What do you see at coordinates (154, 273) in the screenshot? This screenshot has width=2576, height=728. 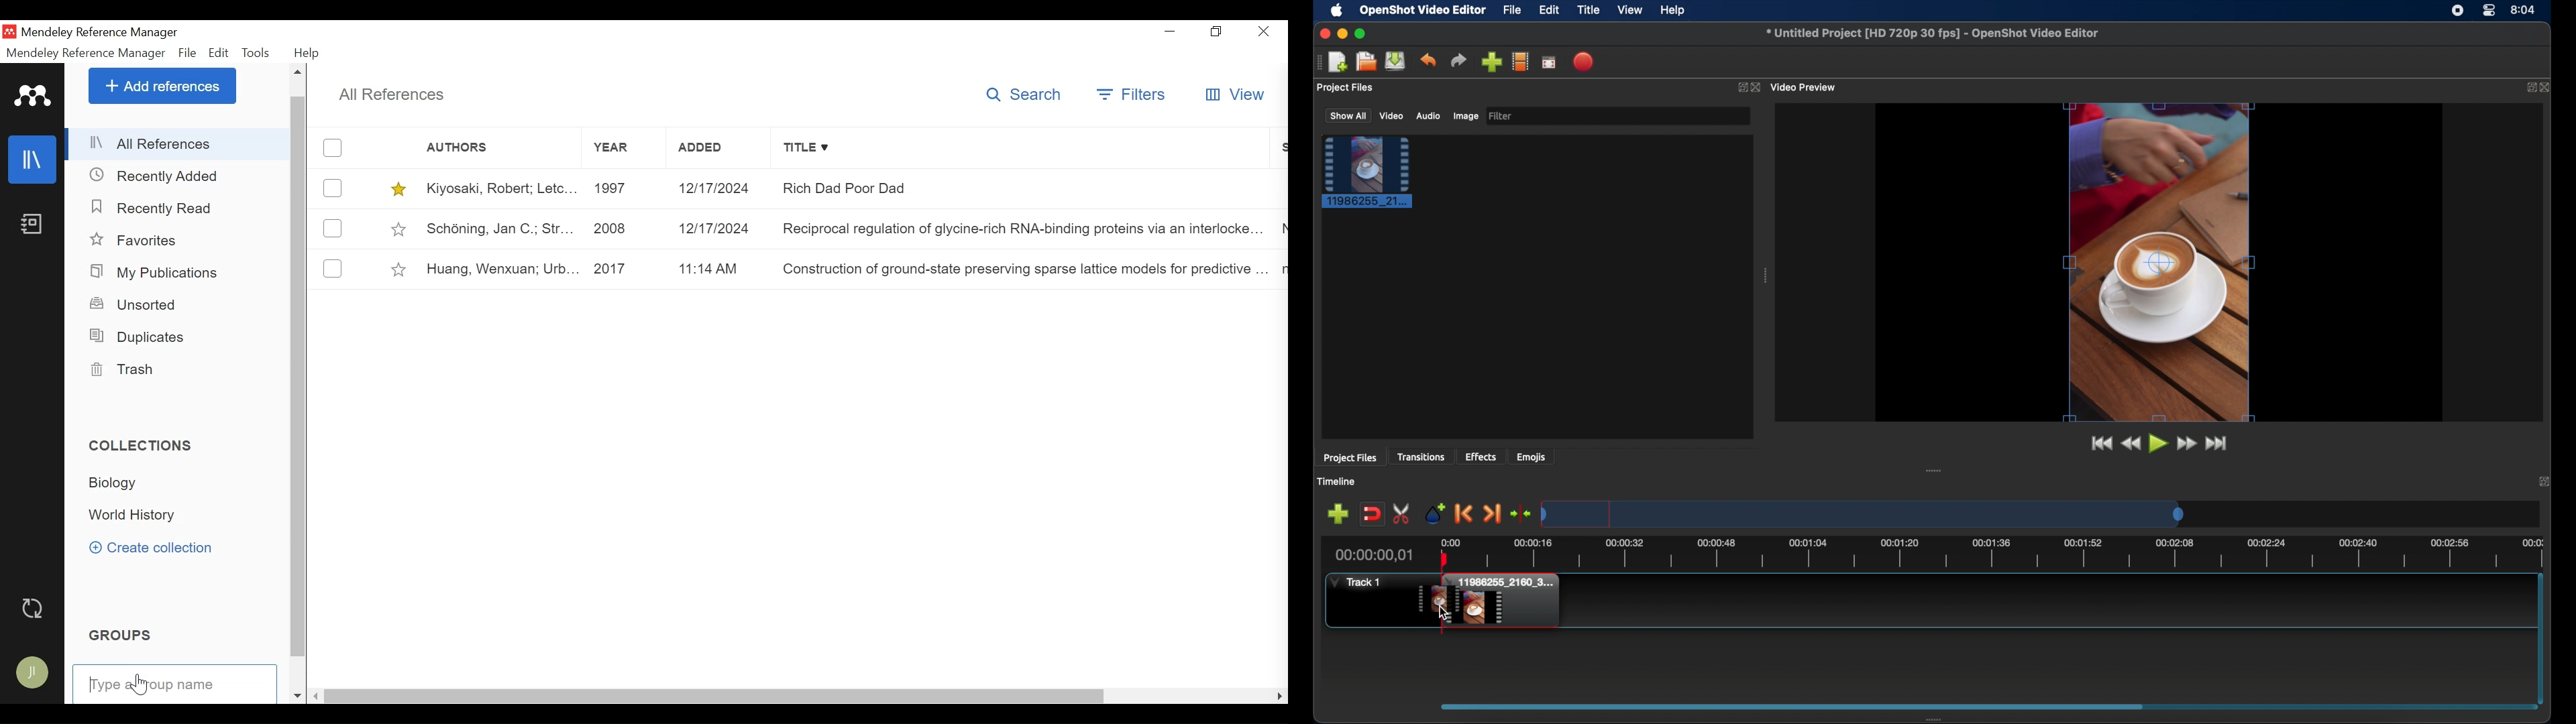 I see `My Publications` at bounding box center [154, 273].